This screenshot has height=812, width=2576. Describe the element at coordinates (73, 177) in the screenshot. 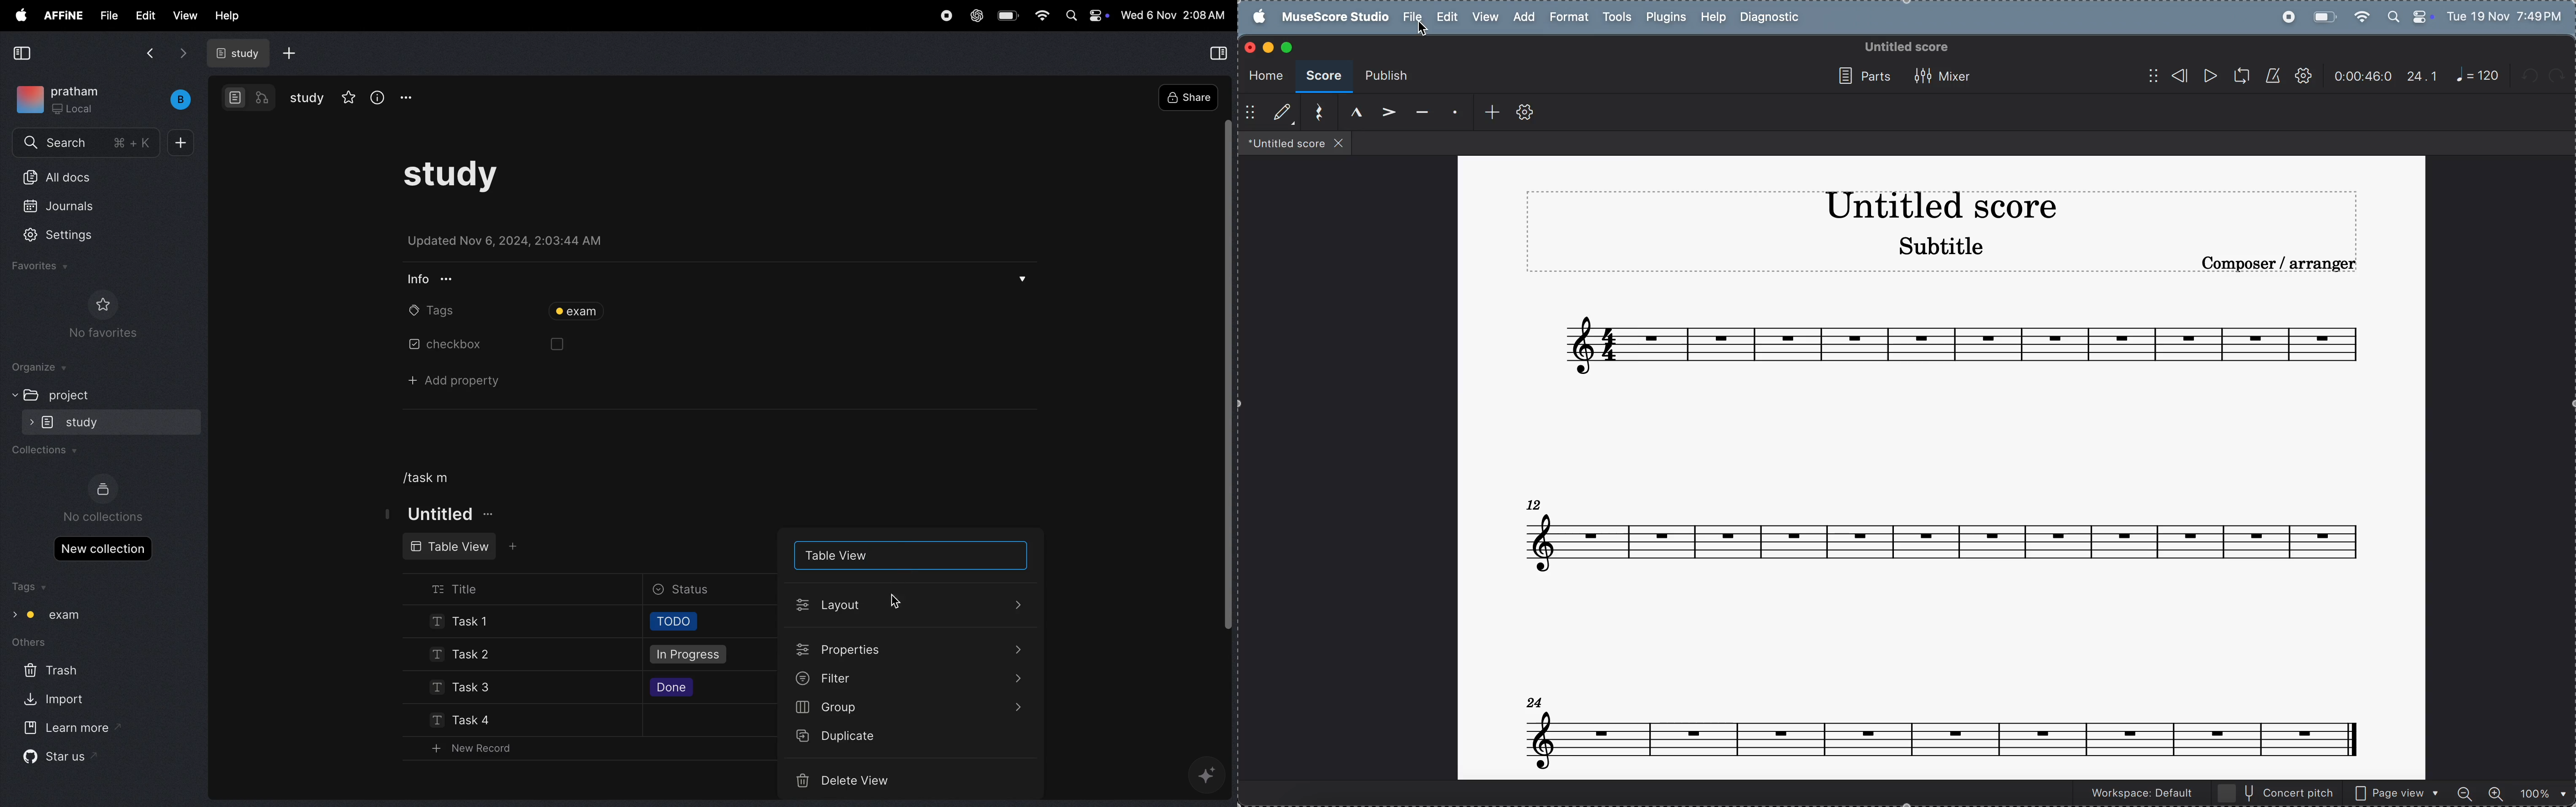

I see `all docs` at that location.